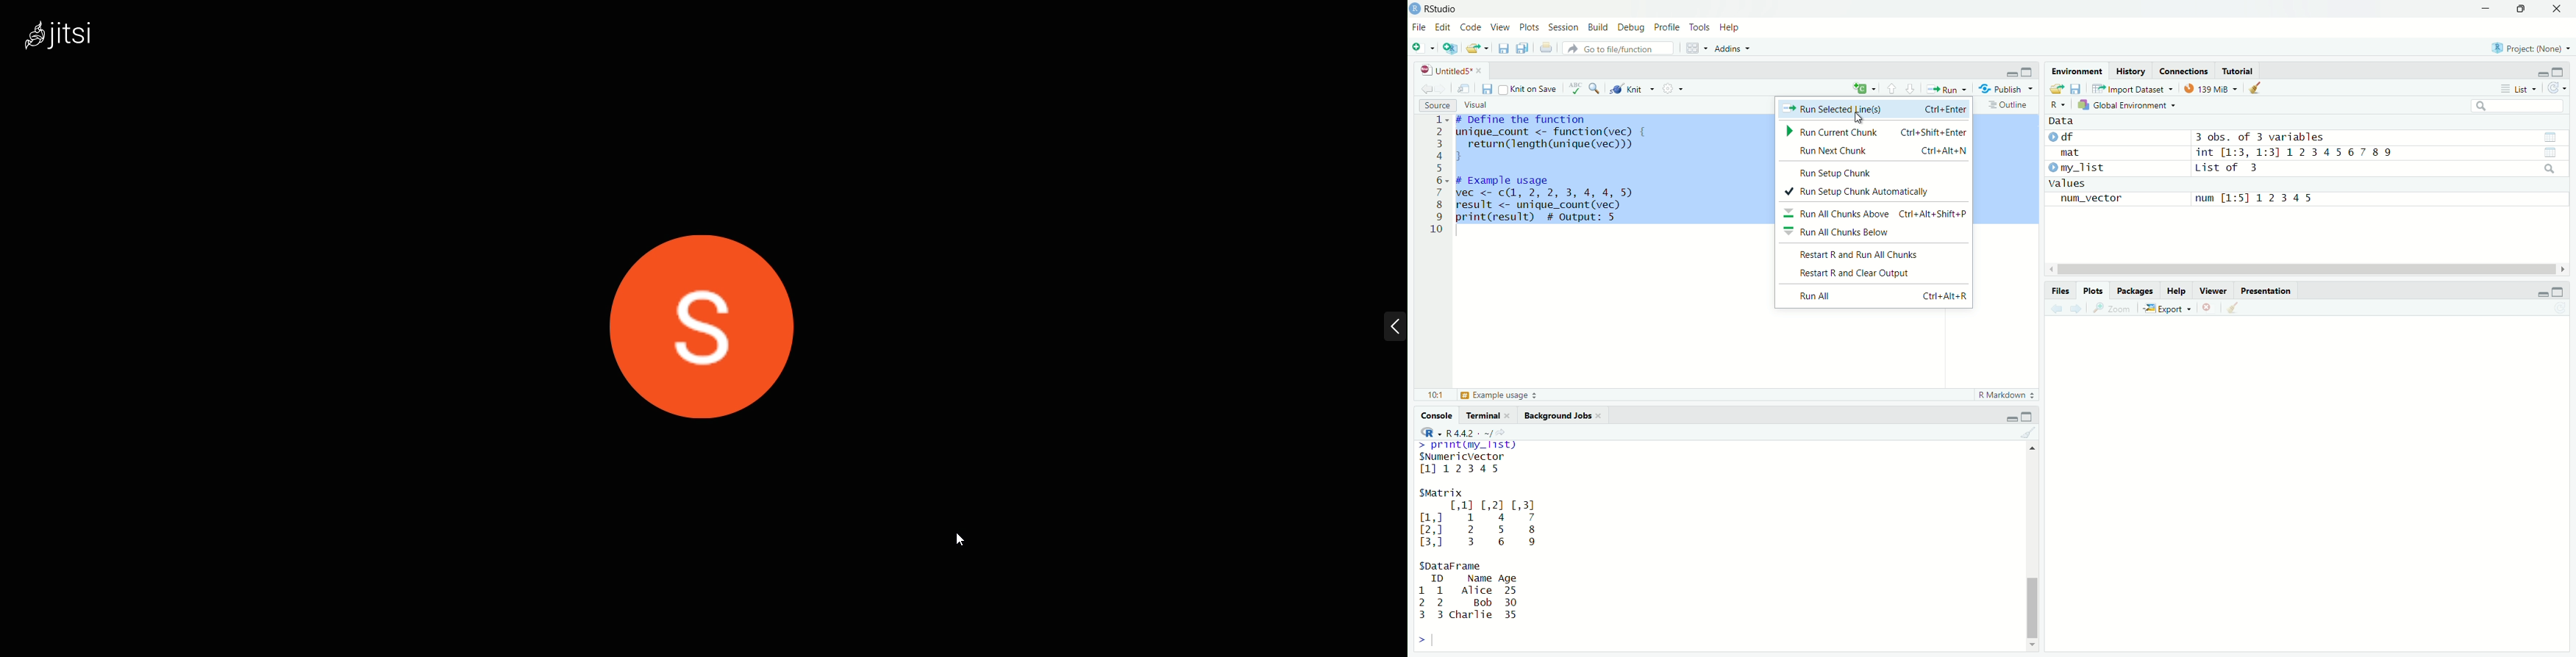 This screenshot has height=672, width=2576. What do you see at coordinates (1564, 27) in the screenshot?
I see `Session` at bounding box center [1564, 27].